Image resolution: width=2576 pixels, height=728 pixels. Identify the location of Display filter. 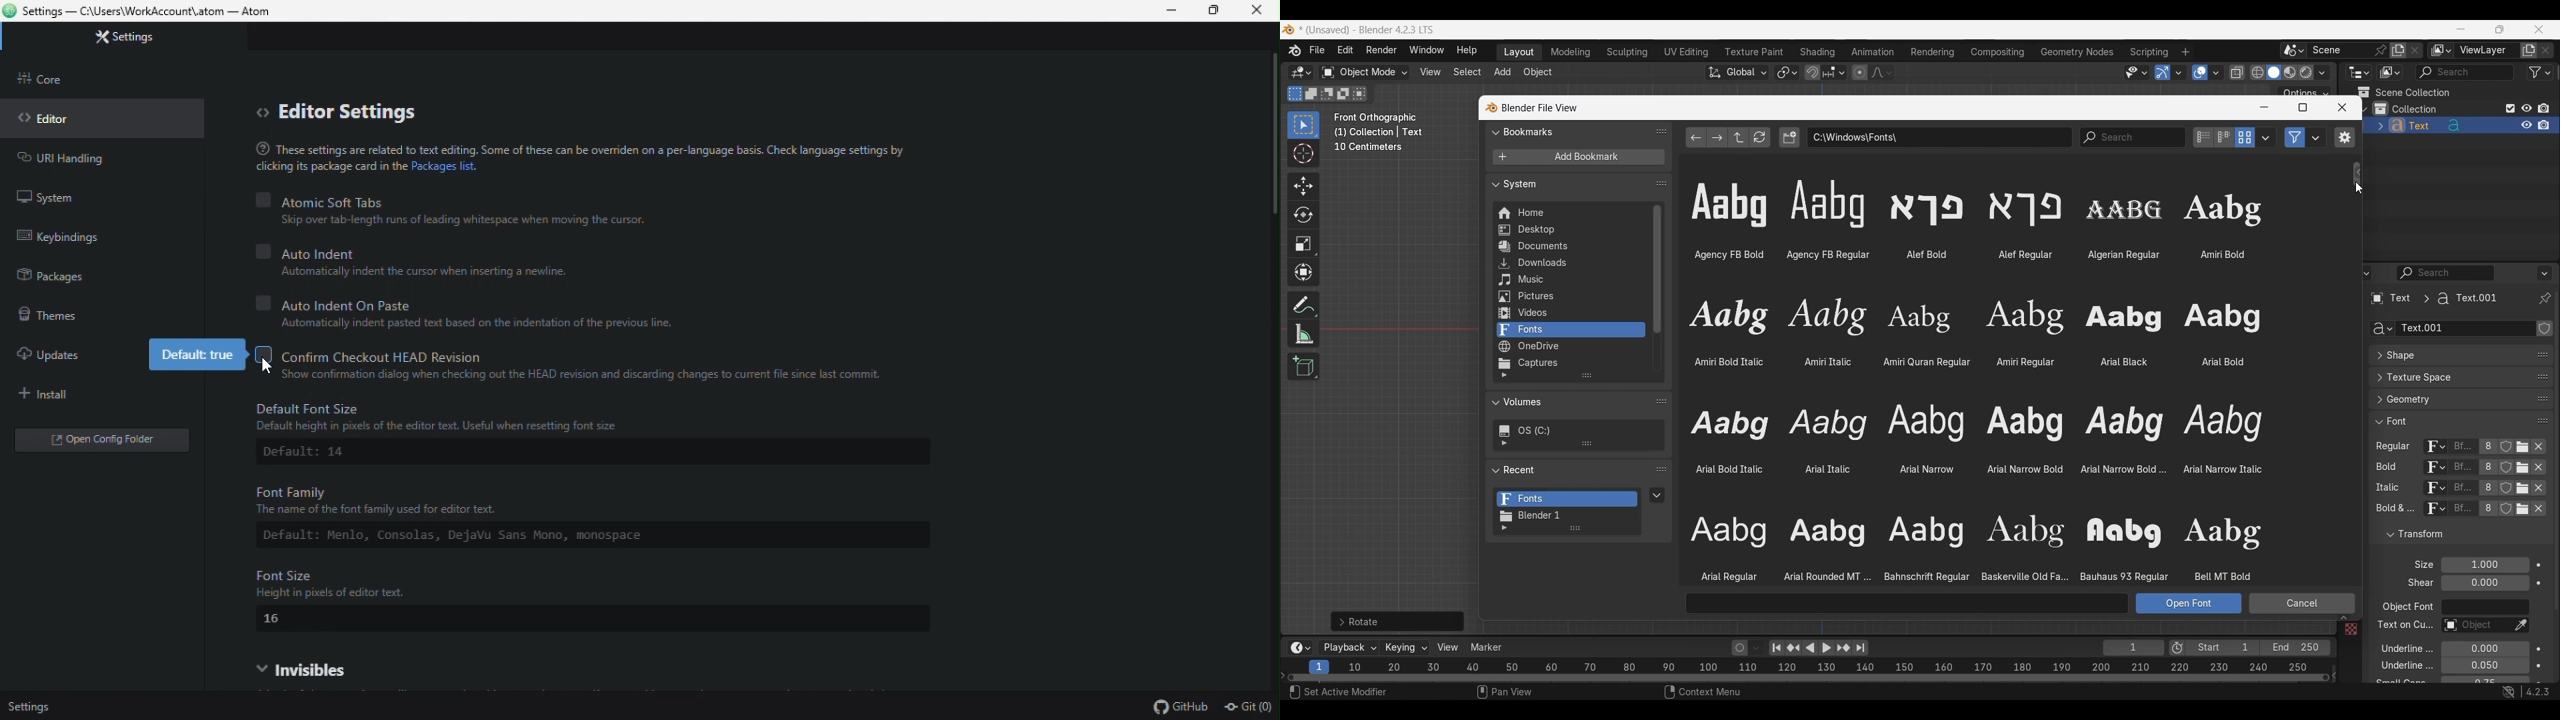
(2465, 72).